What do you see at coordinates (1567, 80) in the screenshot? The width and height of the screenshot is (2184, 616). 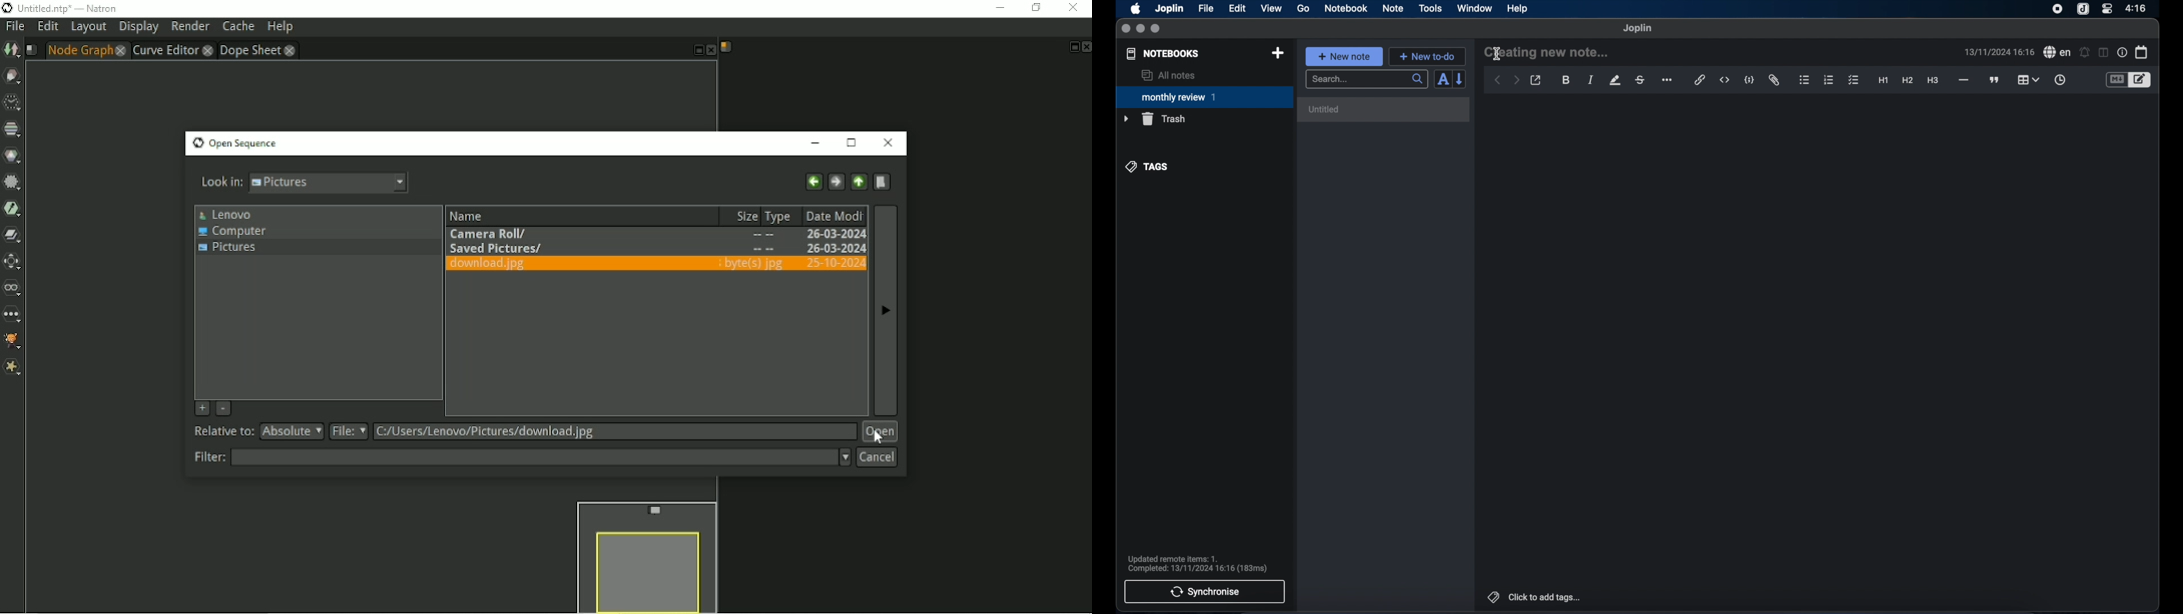 I see `bold` at bounding box center [1567, 80].